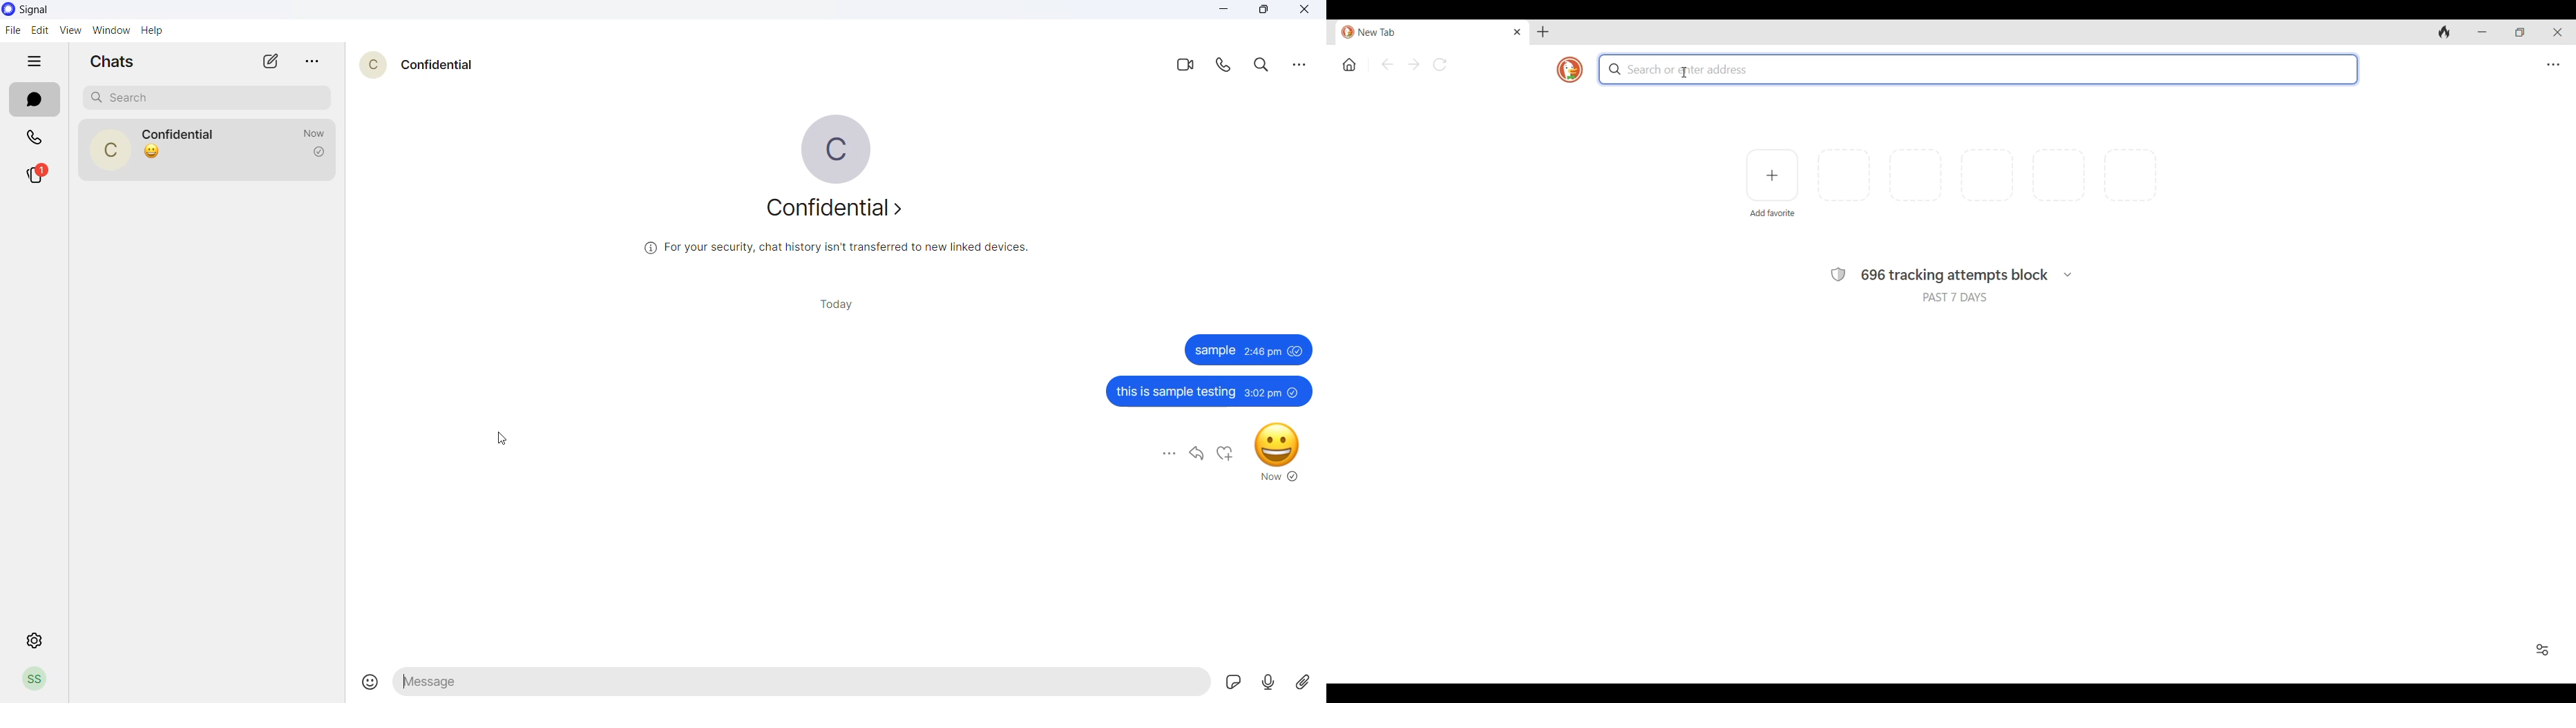  Describe the element at coordinates (1837, 275) in the screenshot. I see `Browser protection symbol` at that location.